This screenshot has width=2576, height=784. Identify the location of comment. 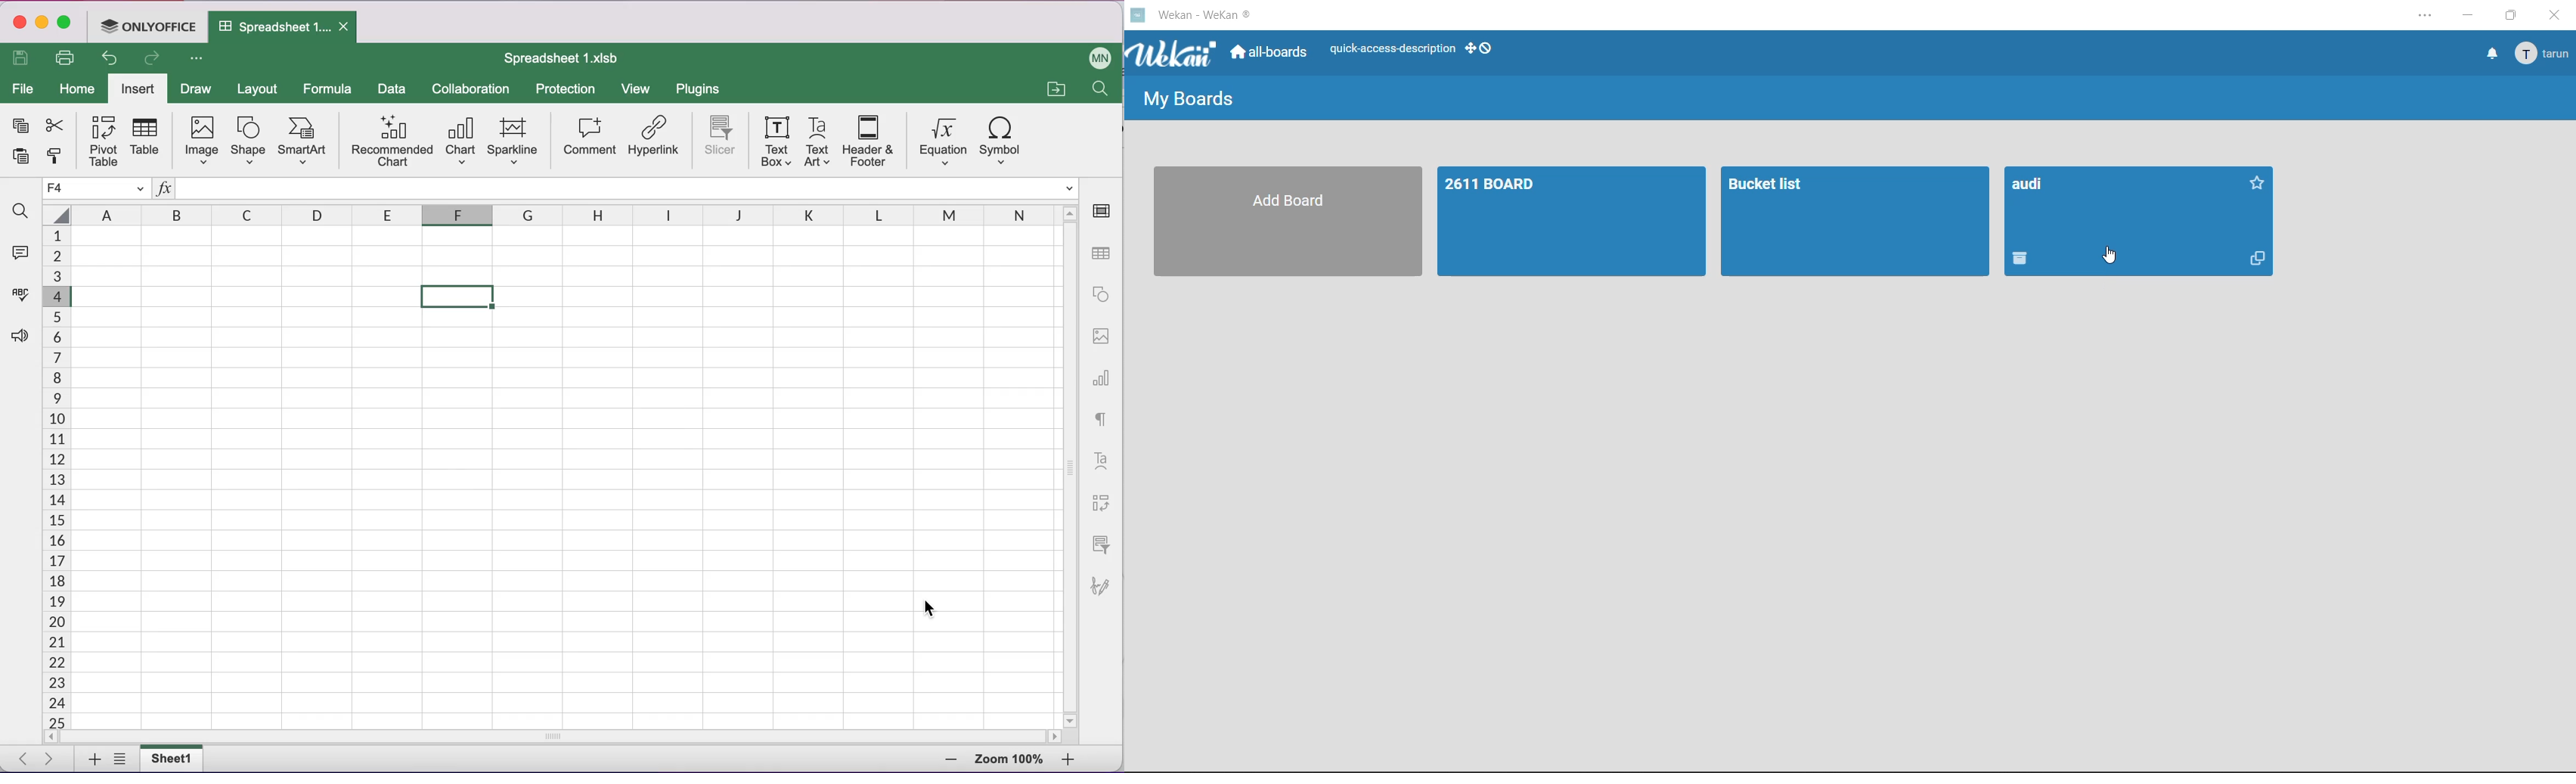
(589, 139).